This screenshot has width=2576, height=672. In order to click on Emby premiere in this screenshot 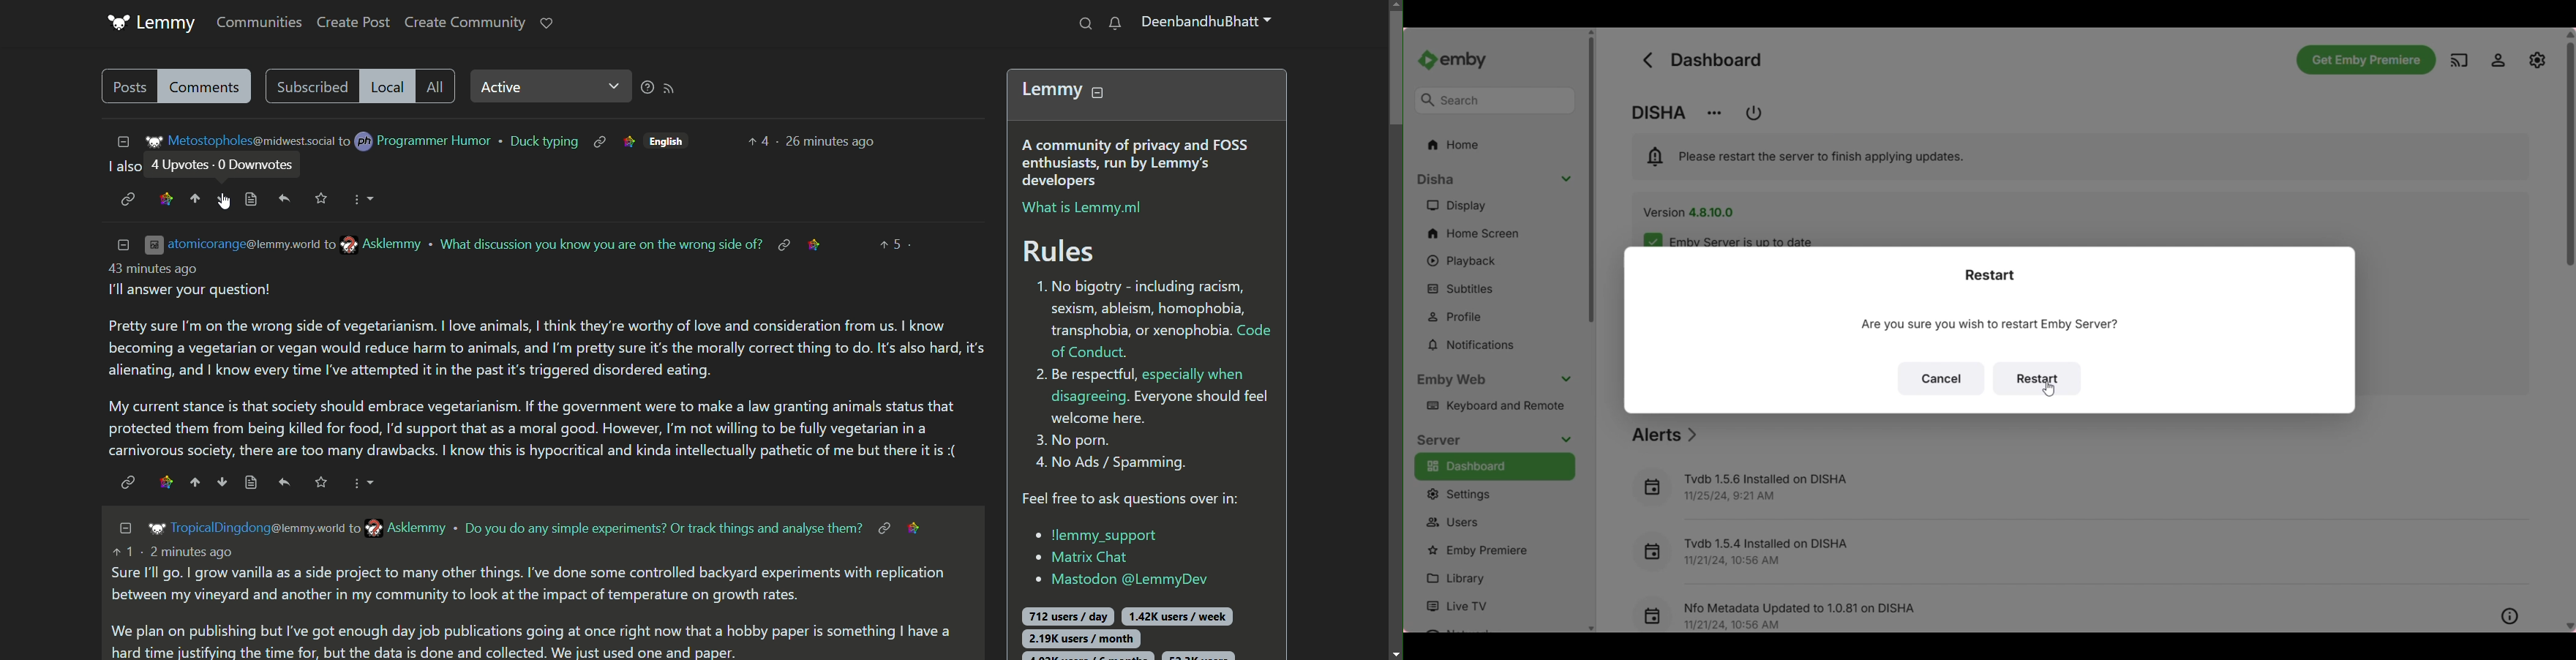, I will do `click(1493, 551)`.